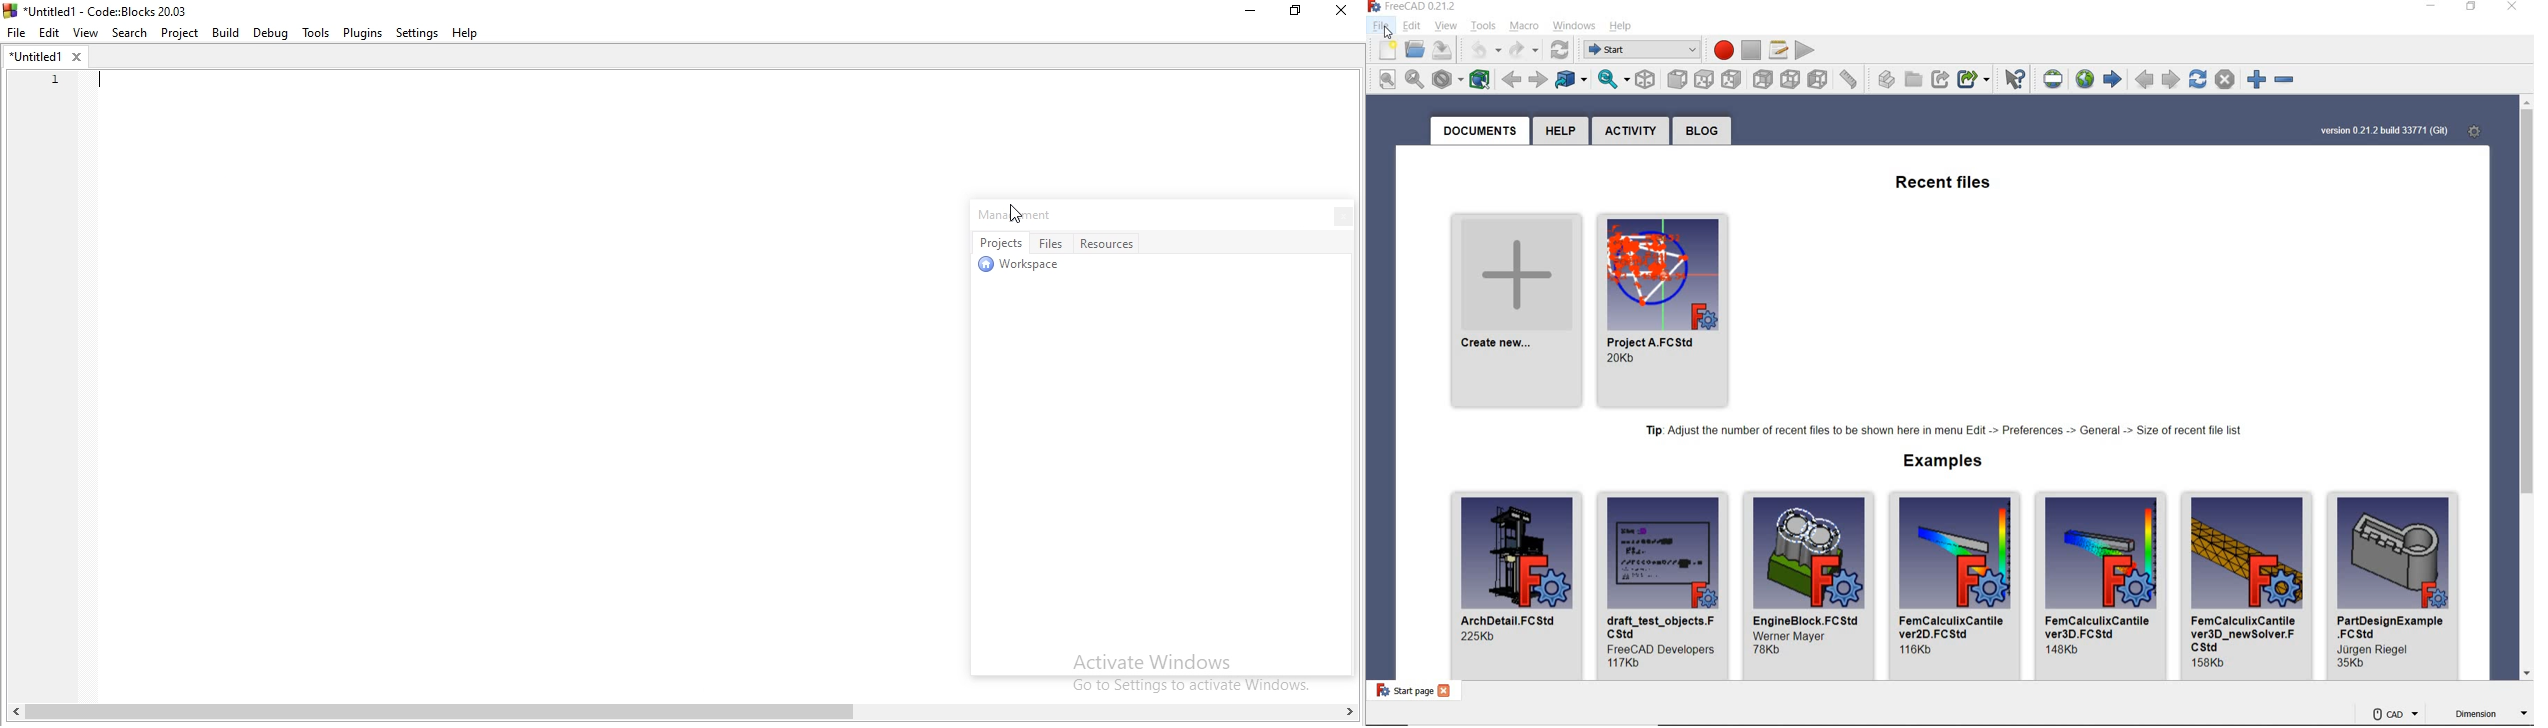  What do you see at coordinates (1705, 79) in the screenshot?
I see `TOP` at bounding box center [1705, 79].